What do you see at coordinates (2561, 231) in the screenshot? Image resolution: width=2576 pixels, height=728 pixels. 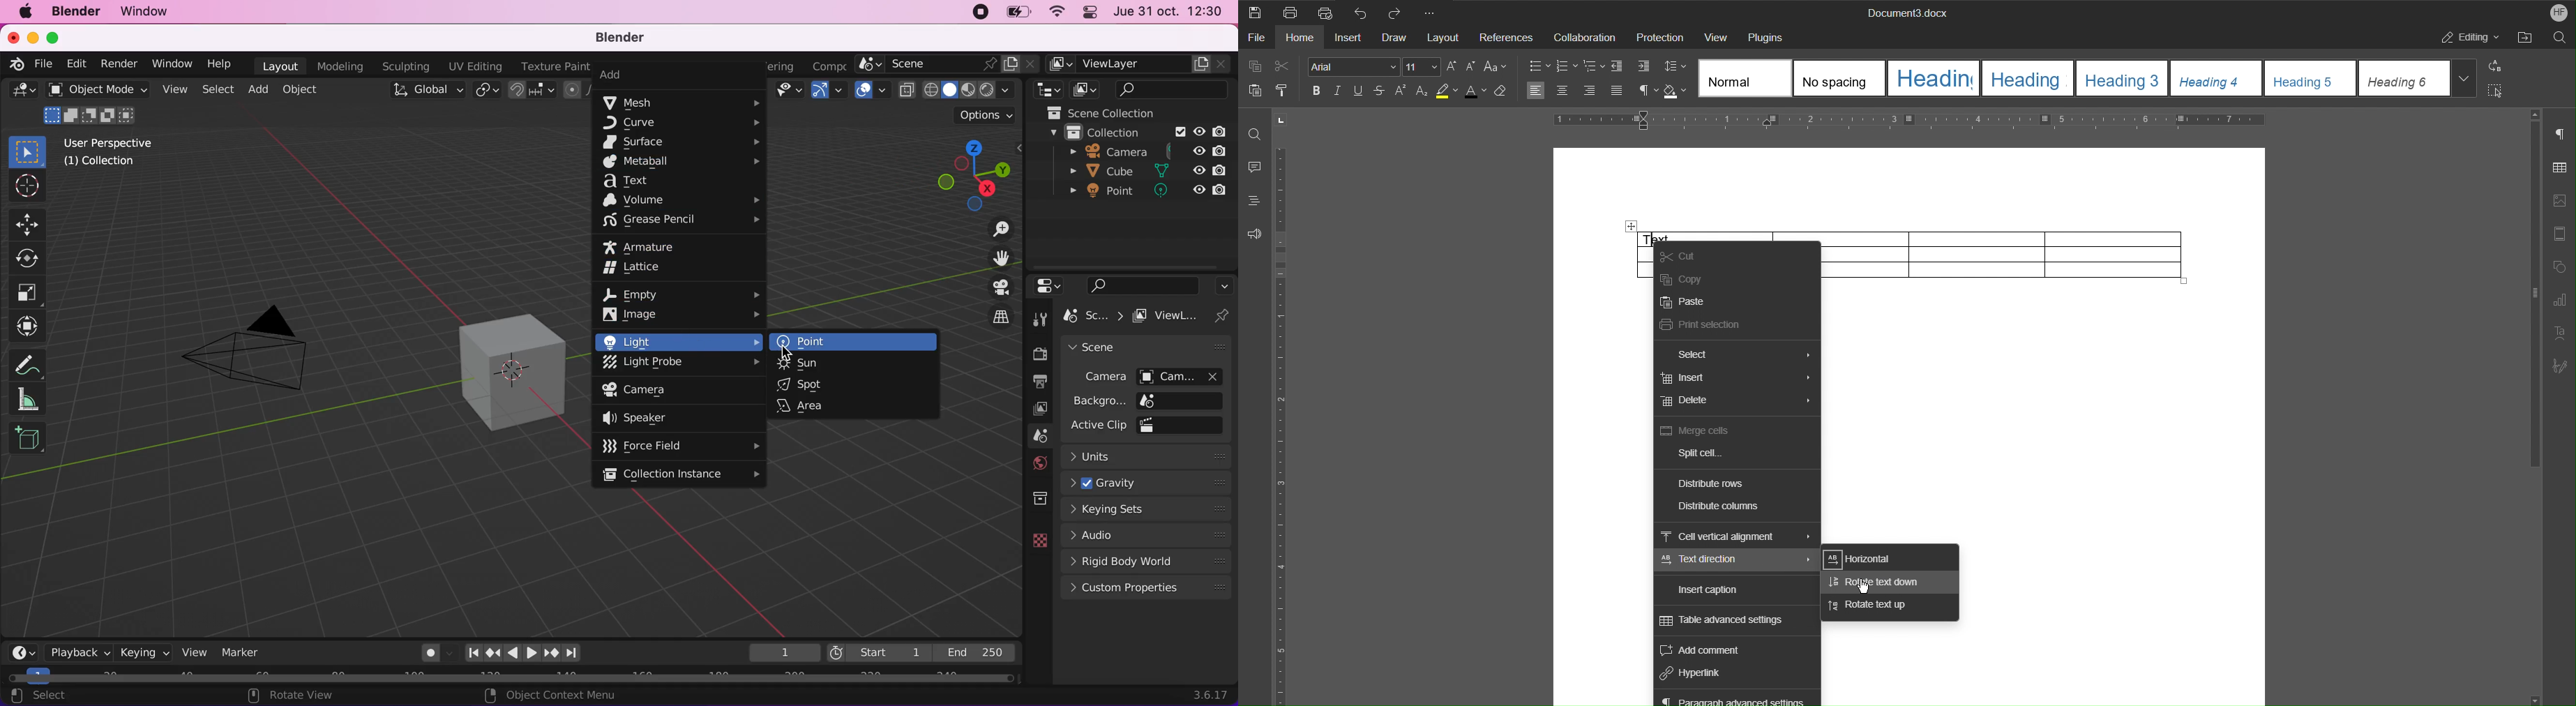 I see `Header/Footer` at bounding box center [2561, 231].